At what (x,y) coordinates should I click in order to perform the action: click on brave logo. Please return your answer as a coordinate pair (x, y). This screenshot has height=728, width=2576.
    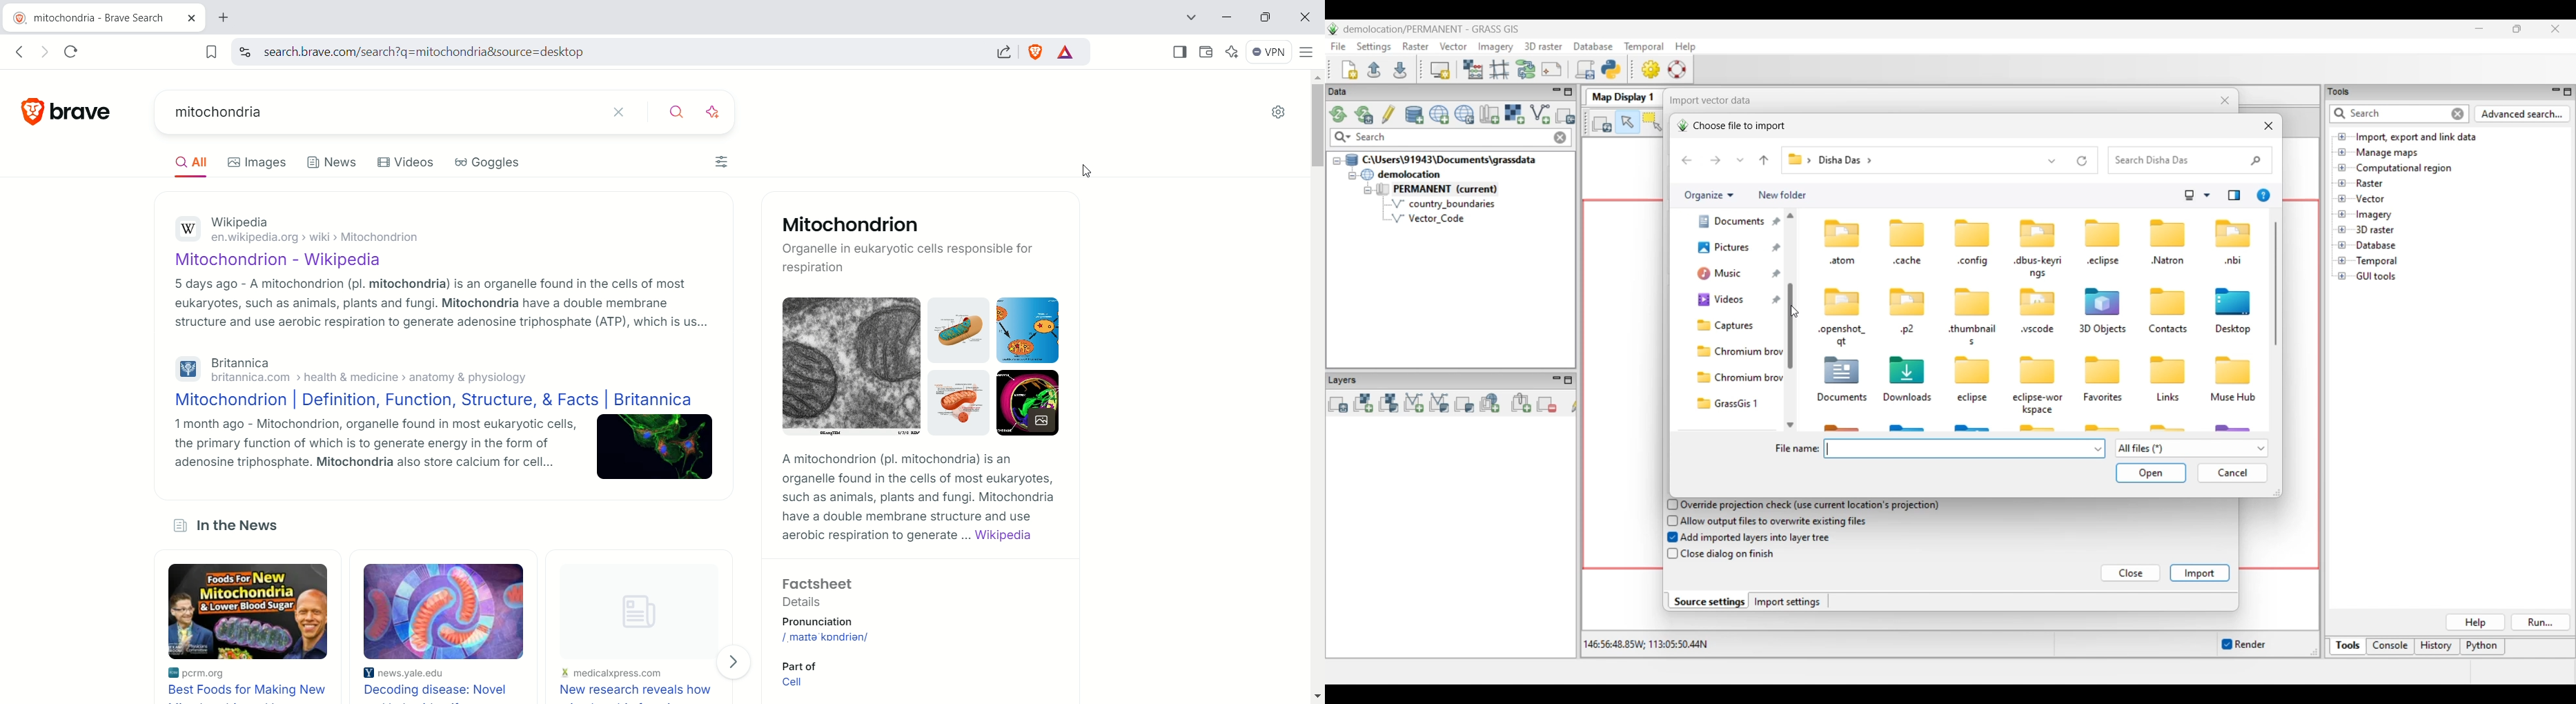
    Looking at the image, I should click on (19, 18).